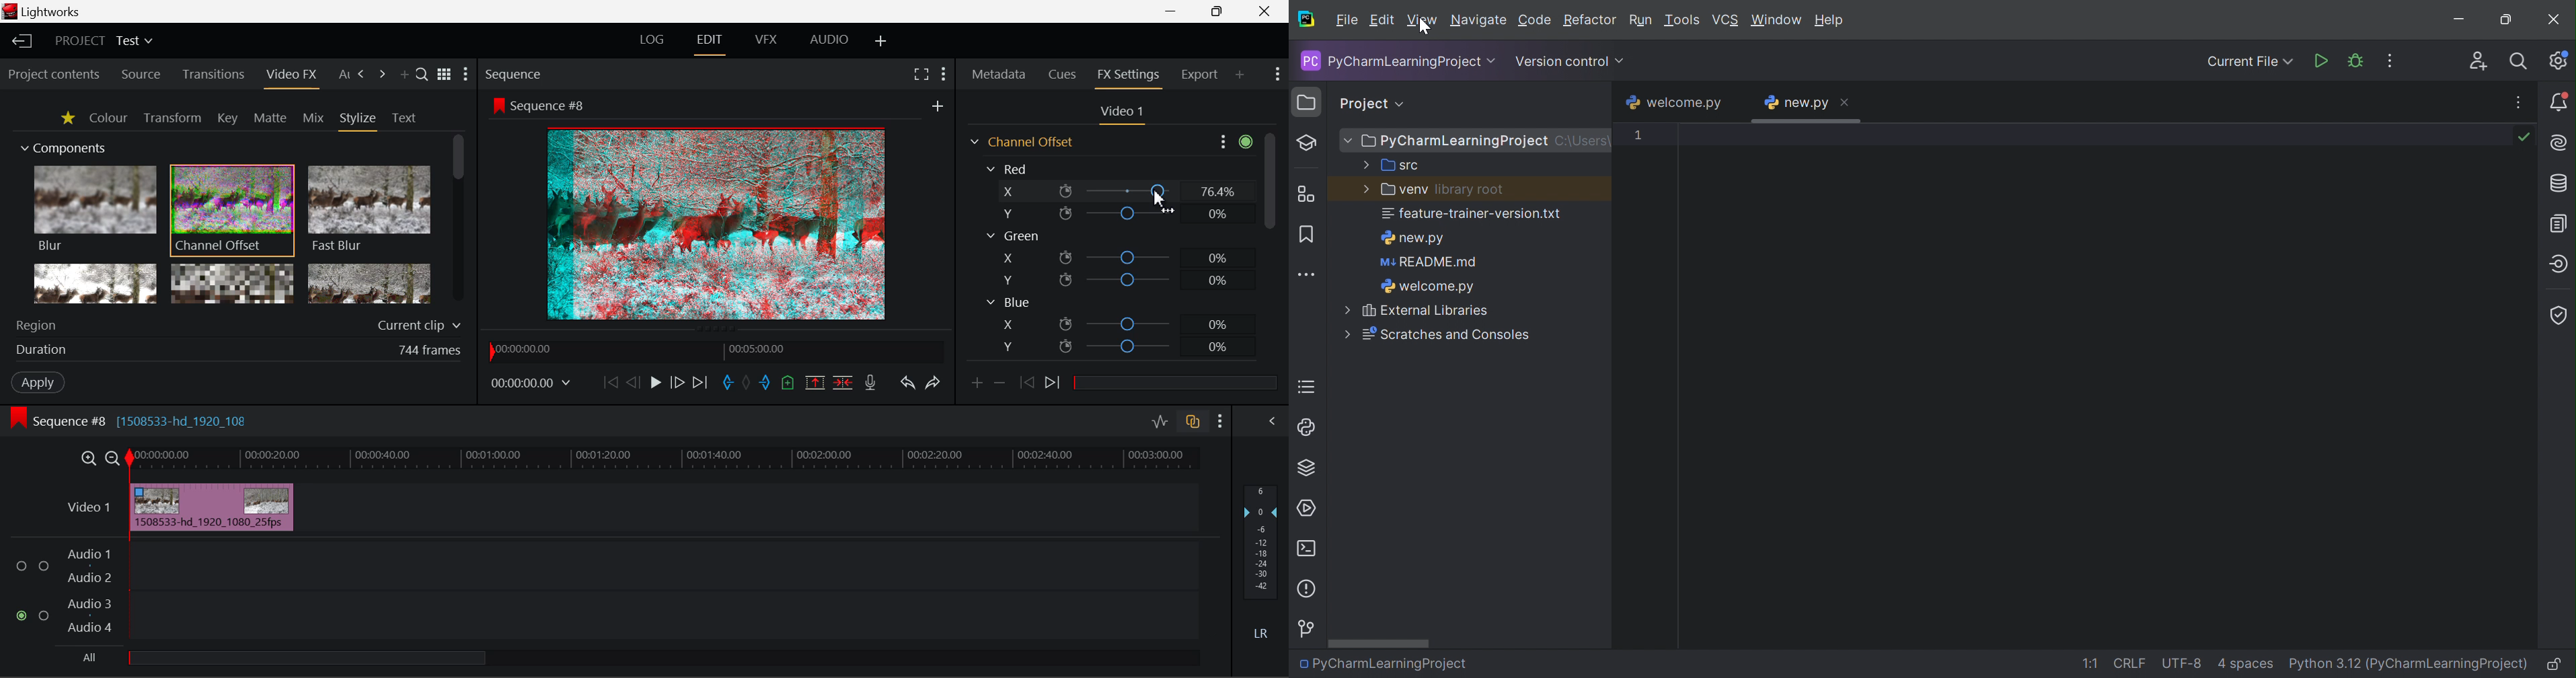 The image size is (2576, 700). What do you see at coordinates (1234, 142) in the screenshot?
I see `Show Settings` at bounding box center [1234, 142].